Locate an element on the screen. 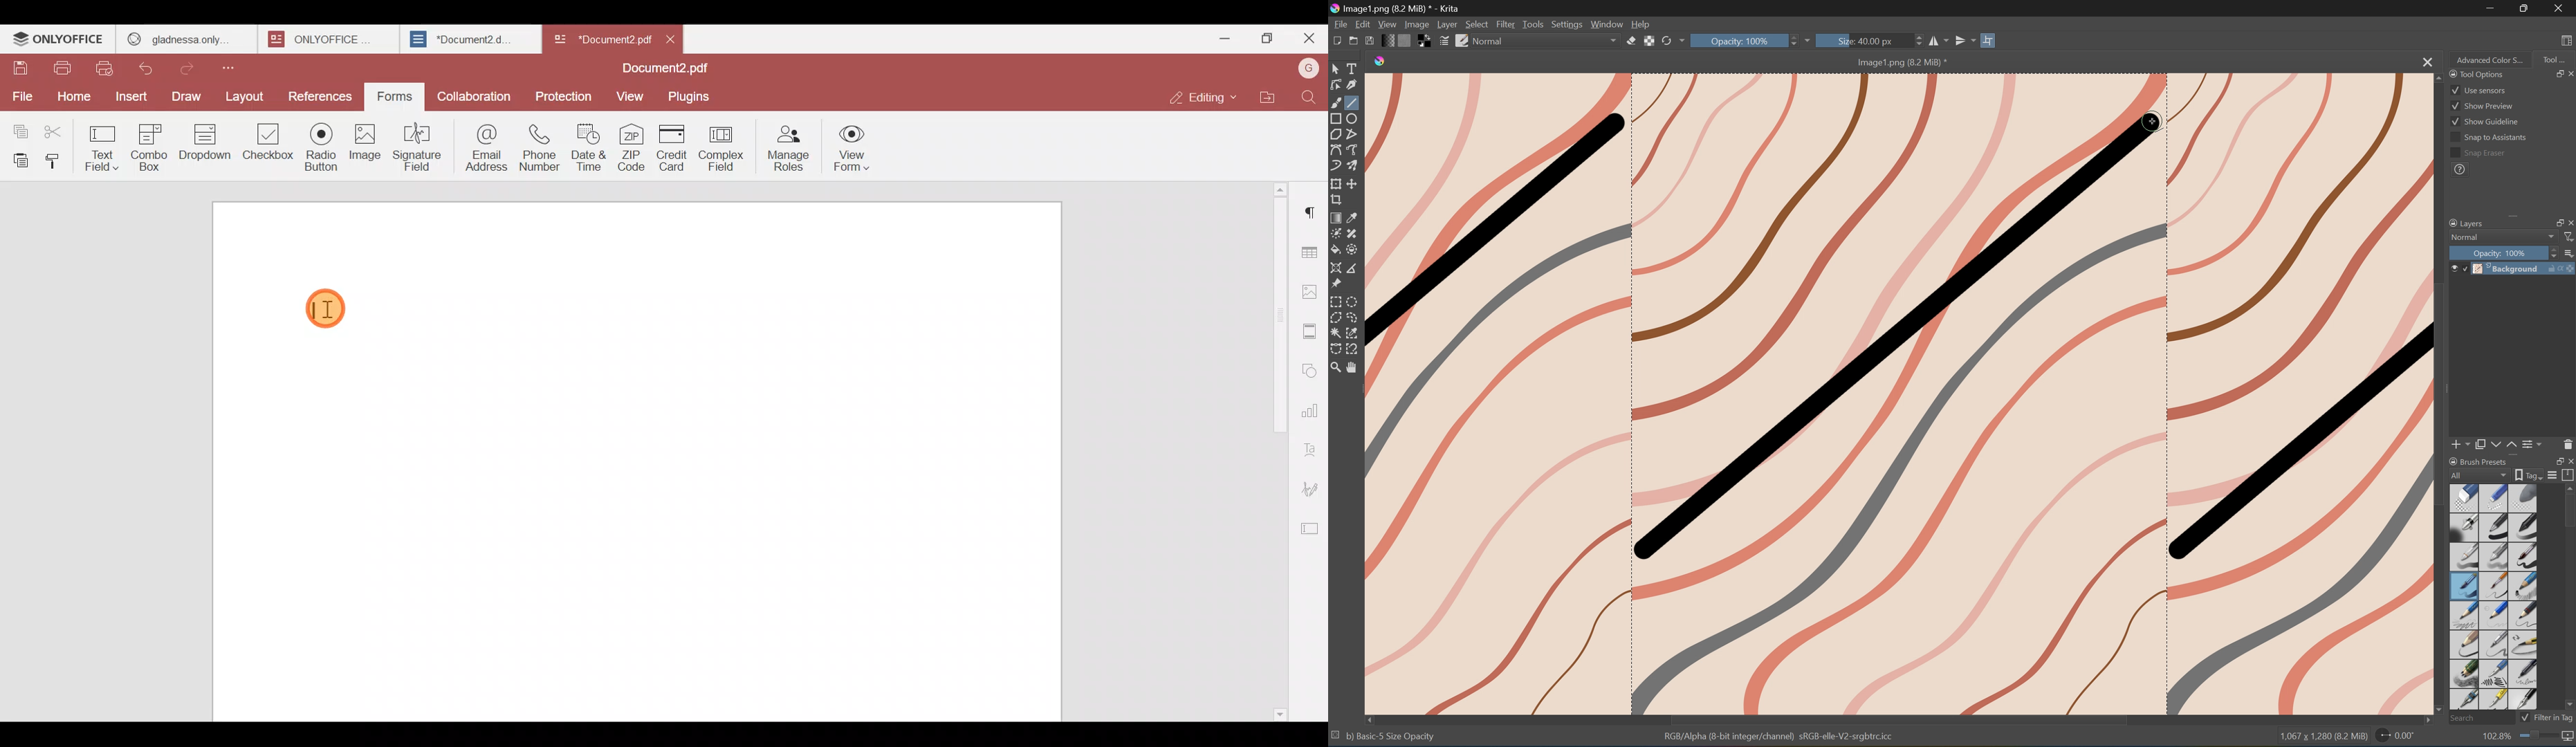 This screenshot has width=2576, height=756. Radio is located at coordinates (320, 145).